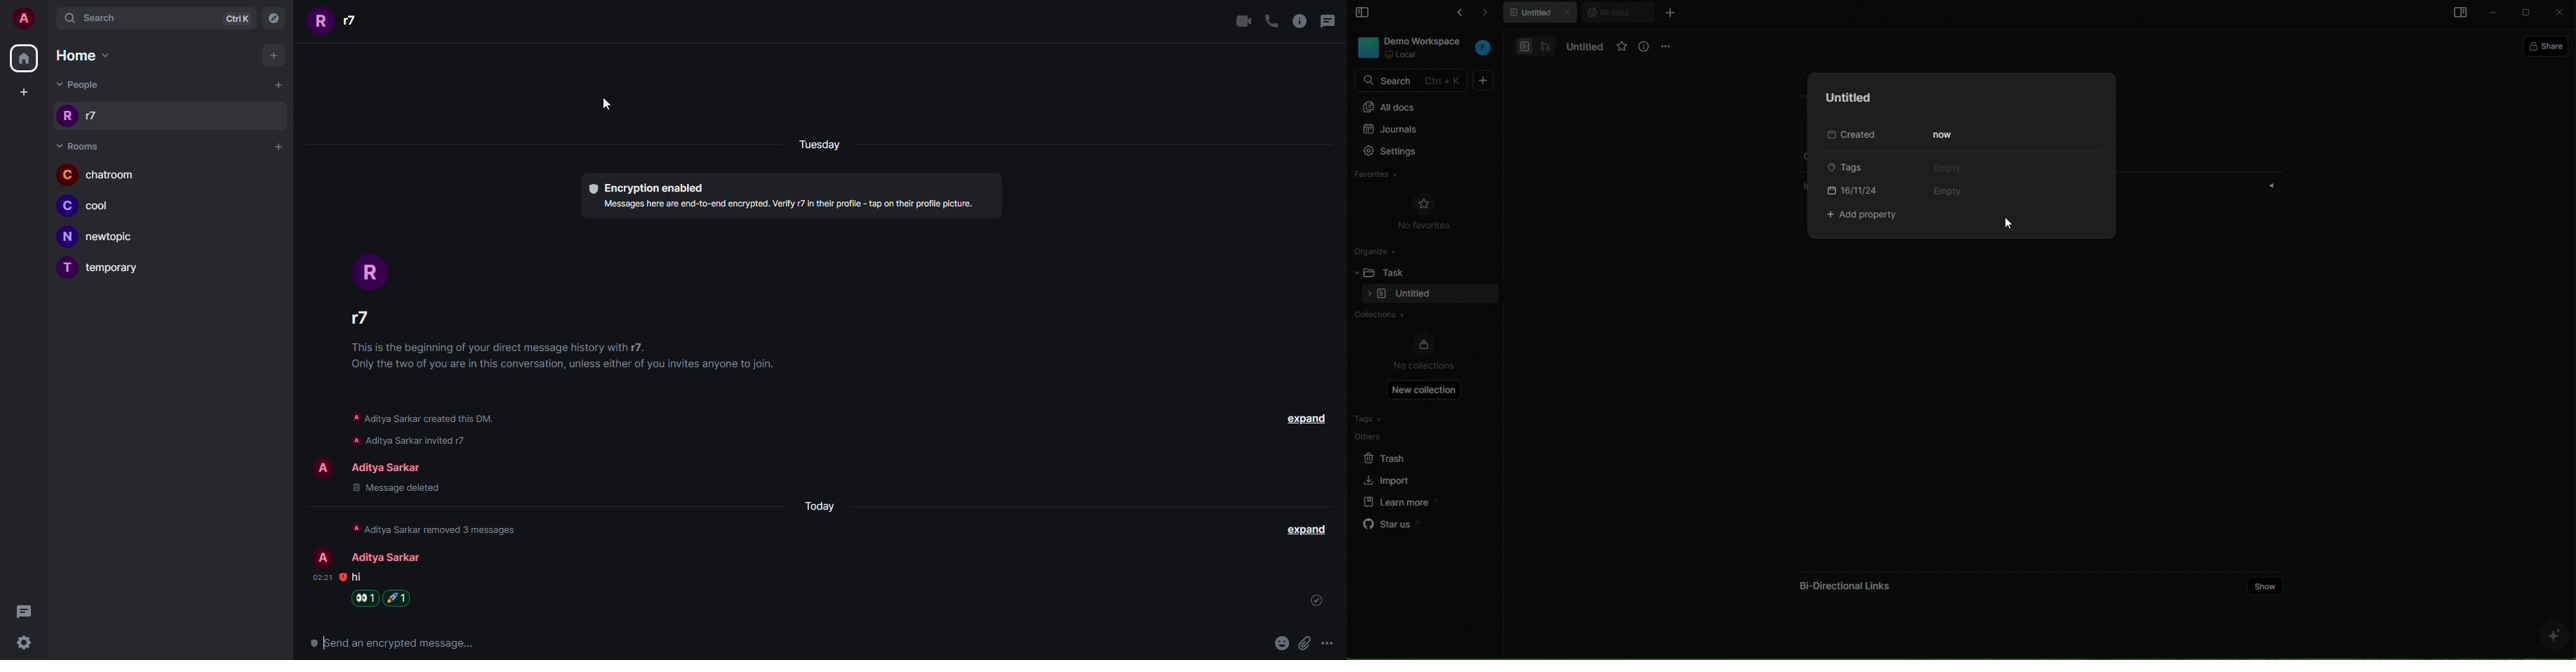  Describe the element at coordinates (371, 266) in the screenshot. I see `profile` at that location.